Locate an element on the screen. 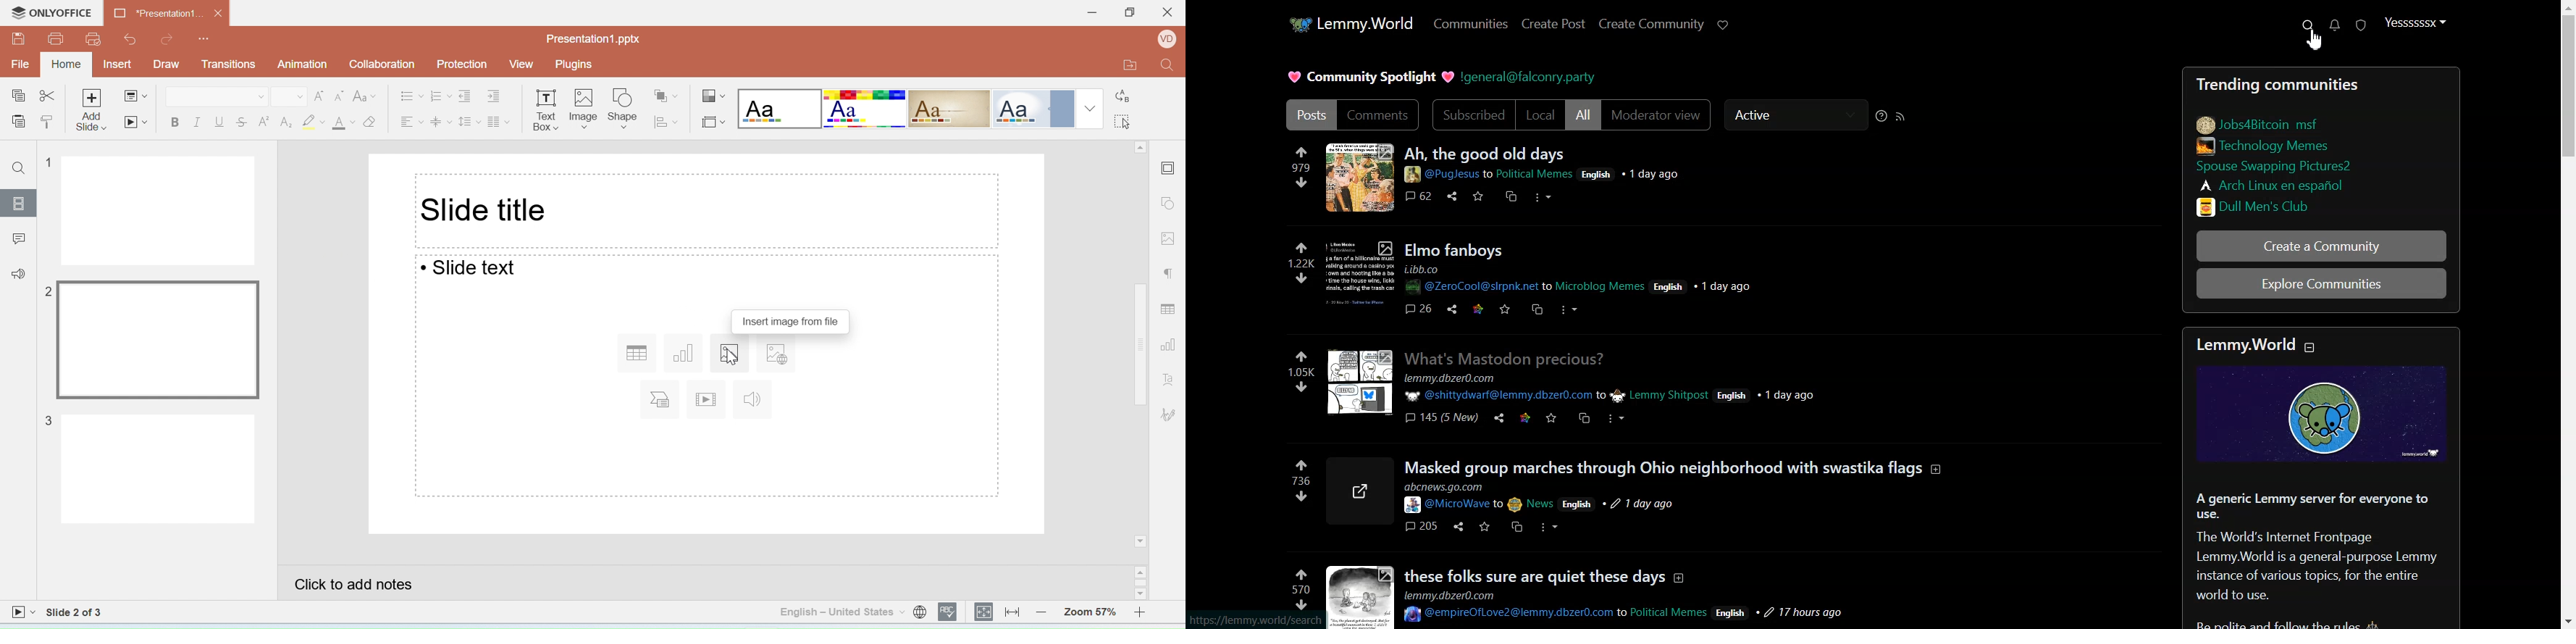 This screenshot has height=644, width=2576. Insert shape is located at coordinates (623, 109).